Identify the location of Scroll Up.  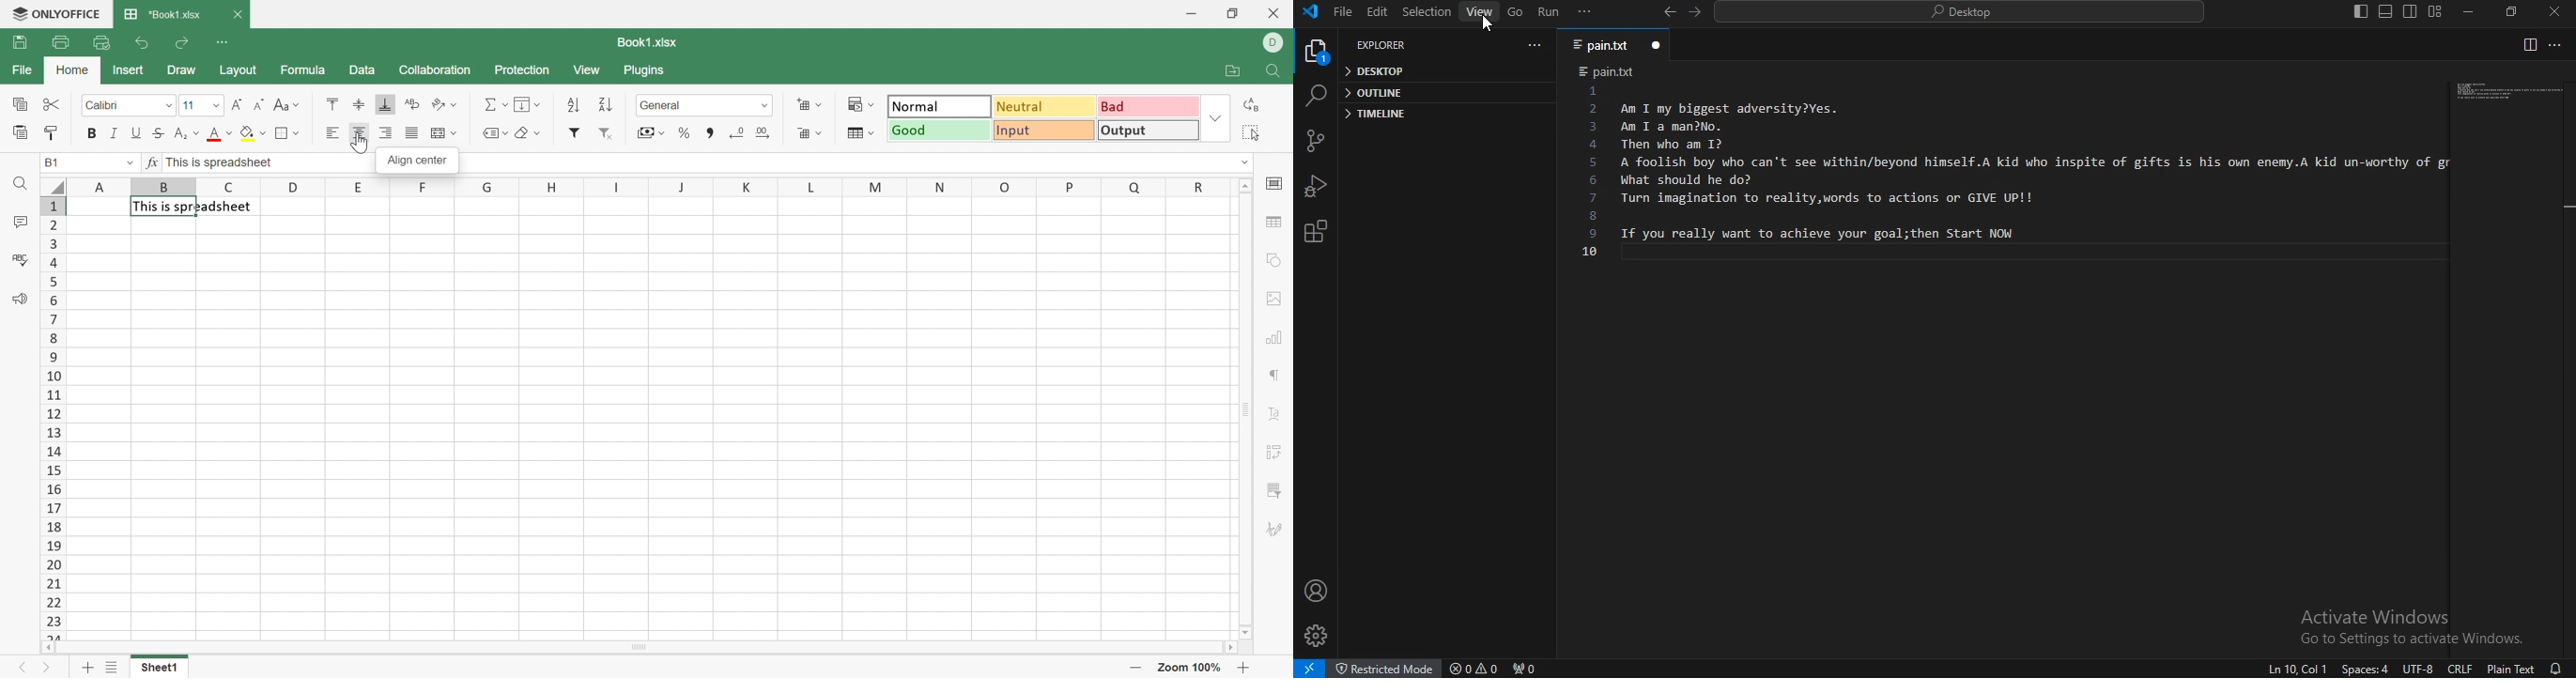
(1244, 184).